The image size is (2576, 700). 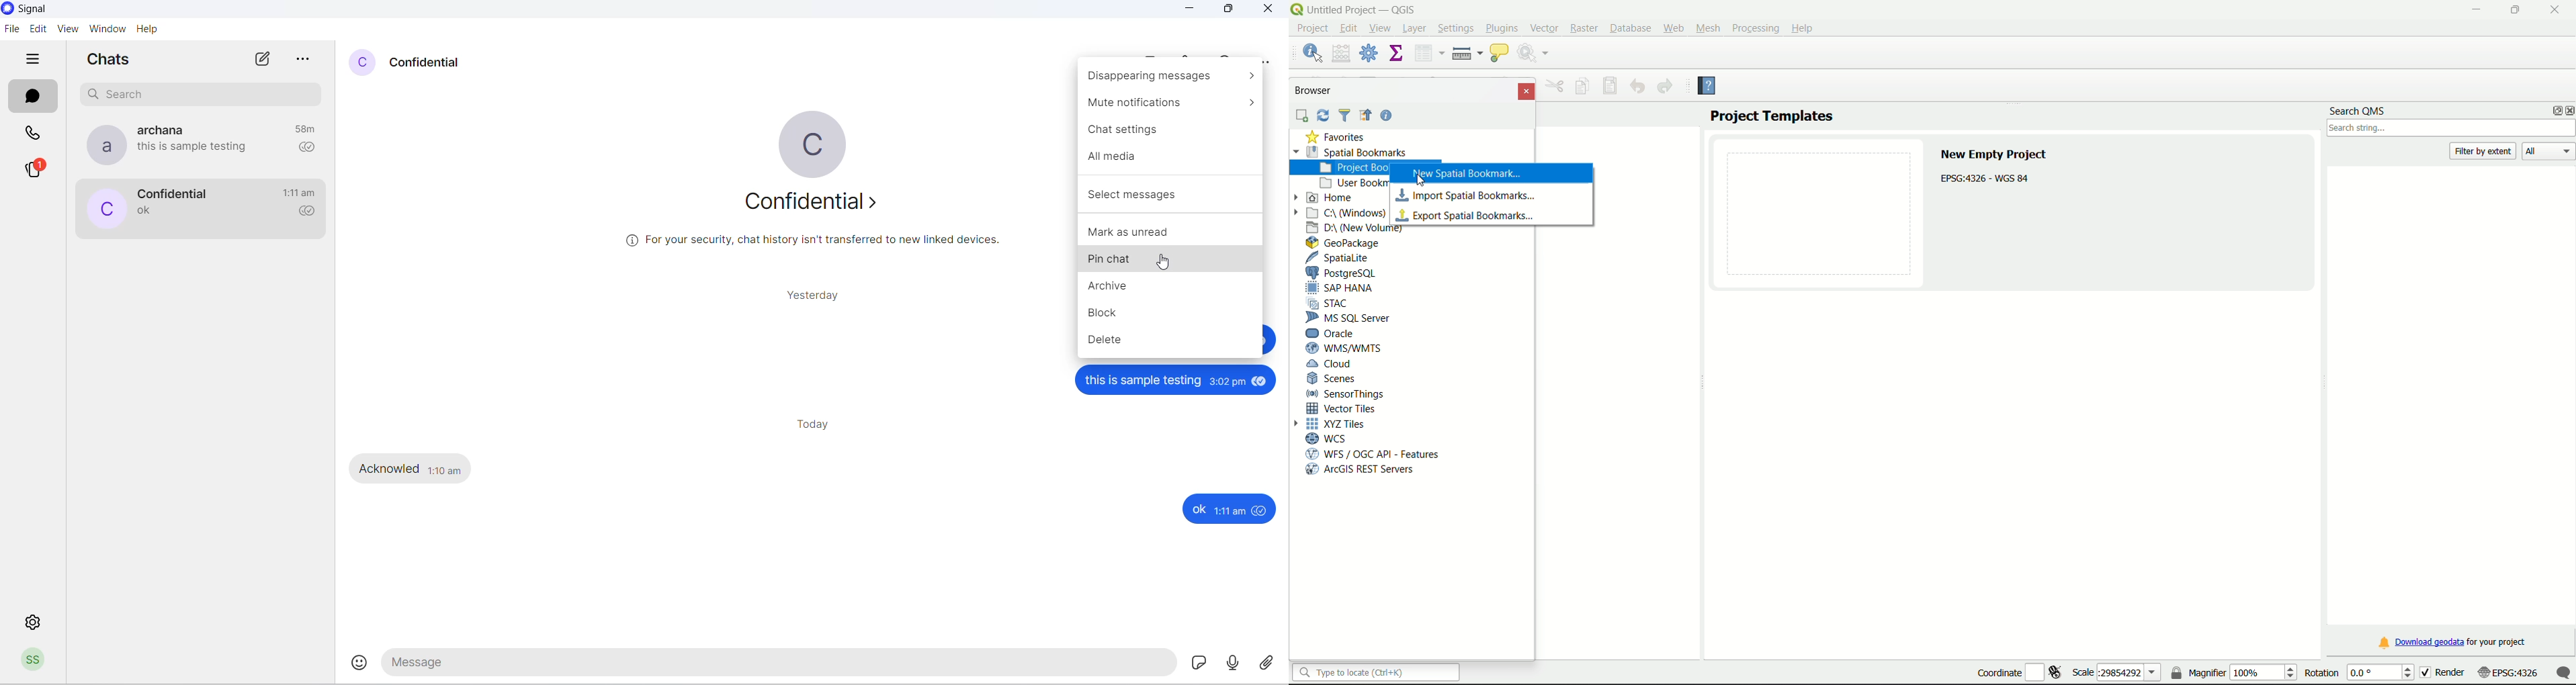 What do you see at coordinates (159, 130) in the screenshot?
I see `contact name` at bounding box center [159, 130].